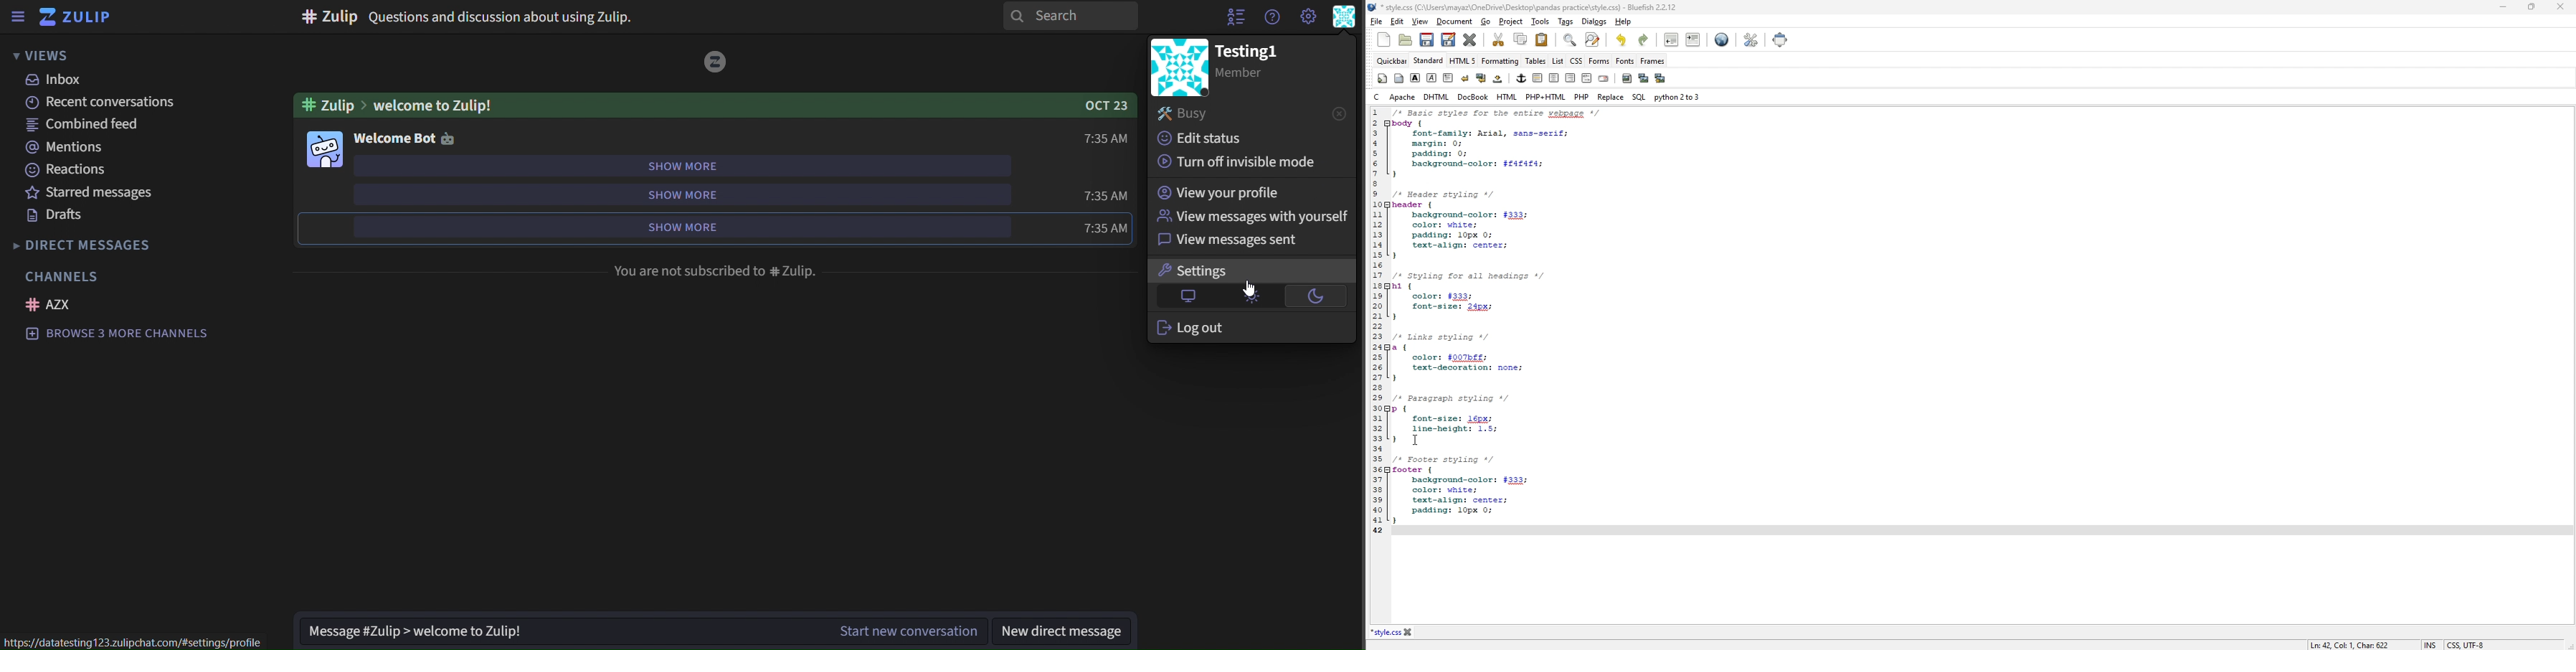 The width and height of the screenshot is (2576, 672). Describe the element at coordinates (1095, 106) in the screenshot. I see `Oct23` at that location.